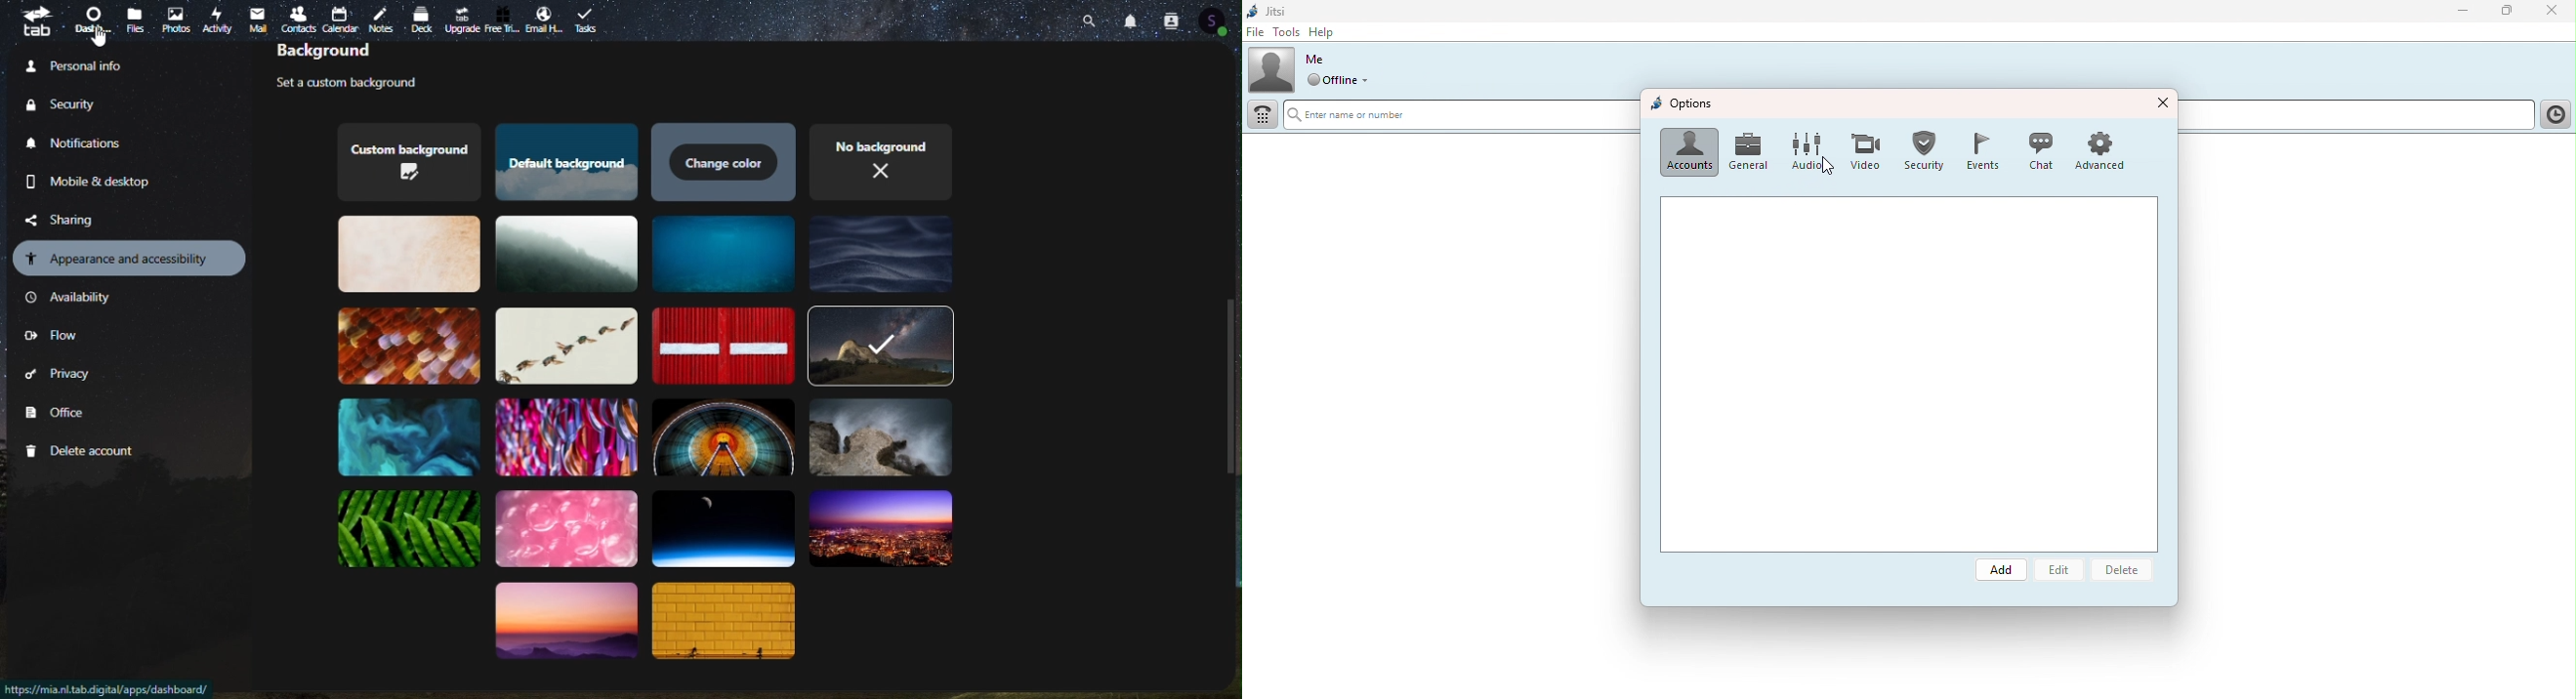 The width and height of the screenshot is (2576, 700). Describe the element at coordinates (59, 378) in the screenshot. I see `Privacy` at that location.